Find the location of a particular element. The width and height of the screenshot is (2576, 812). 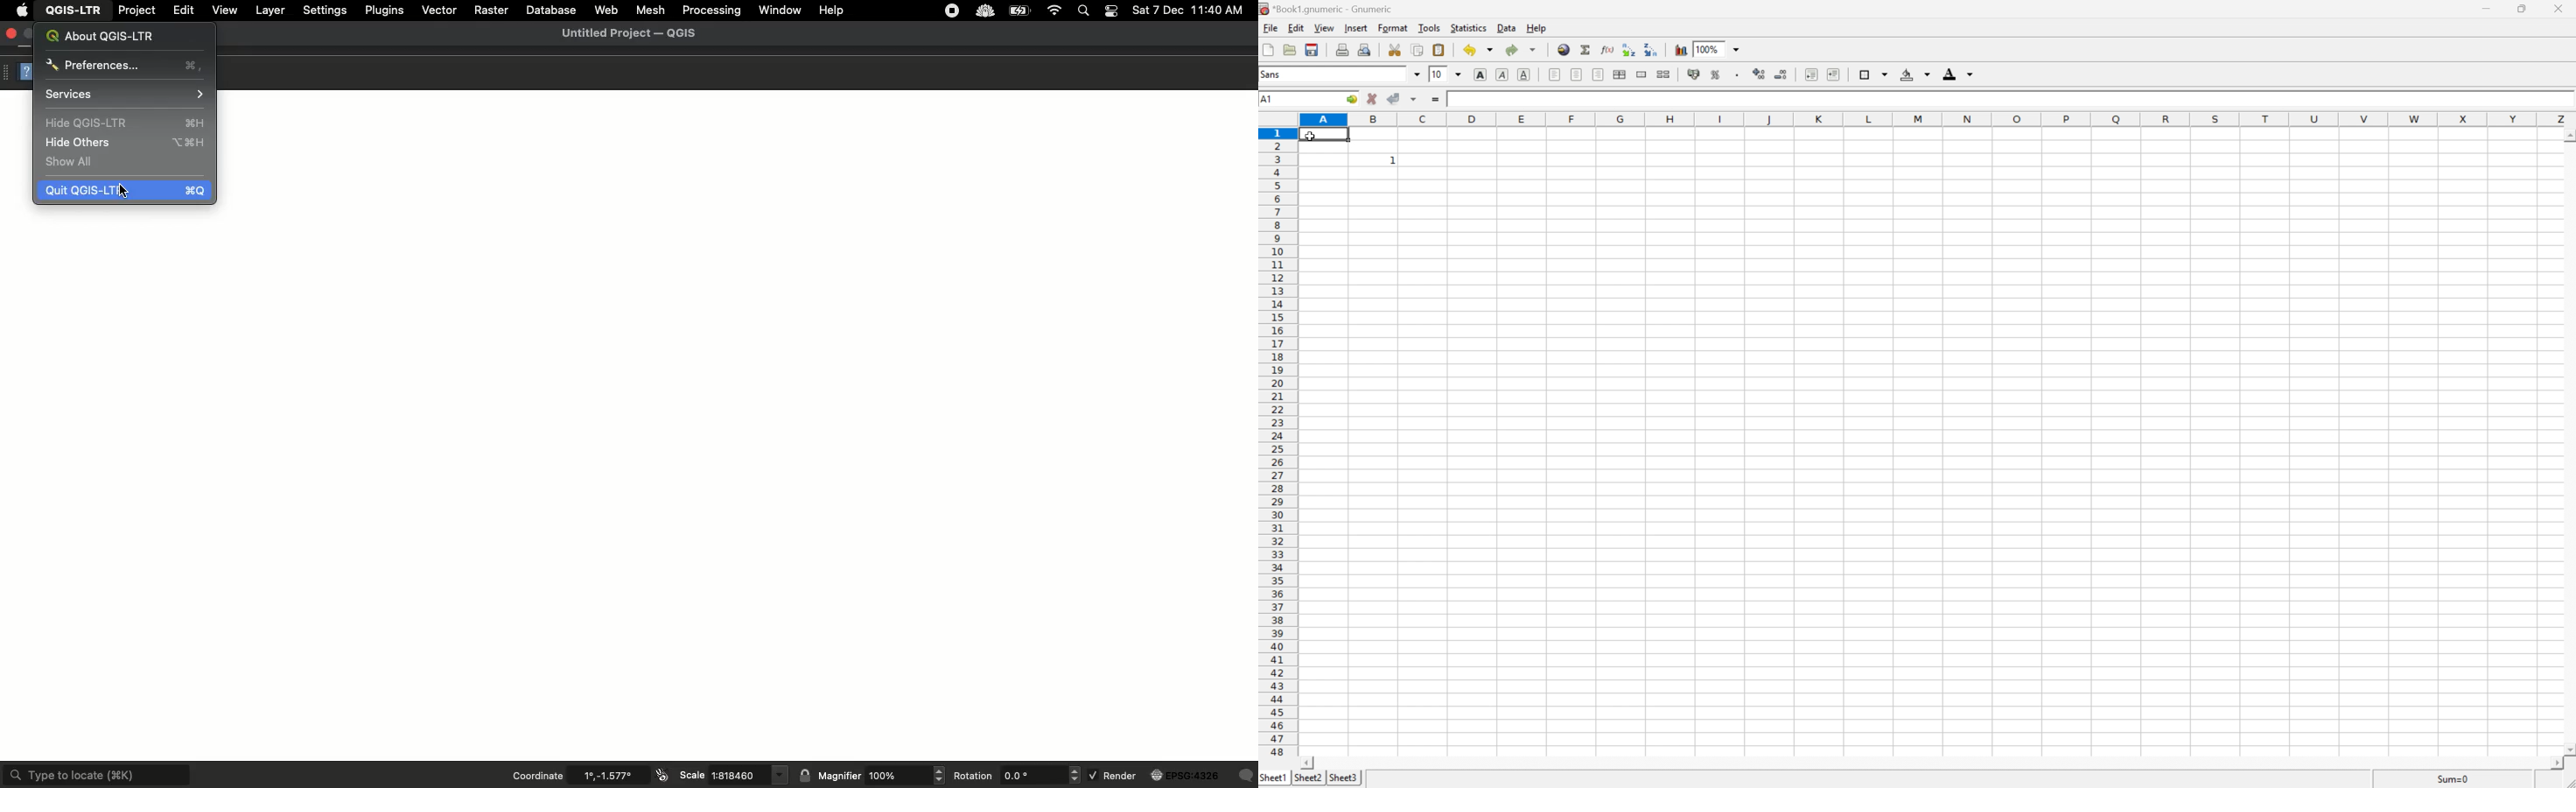

paste is located at coordinates (1439, 50).